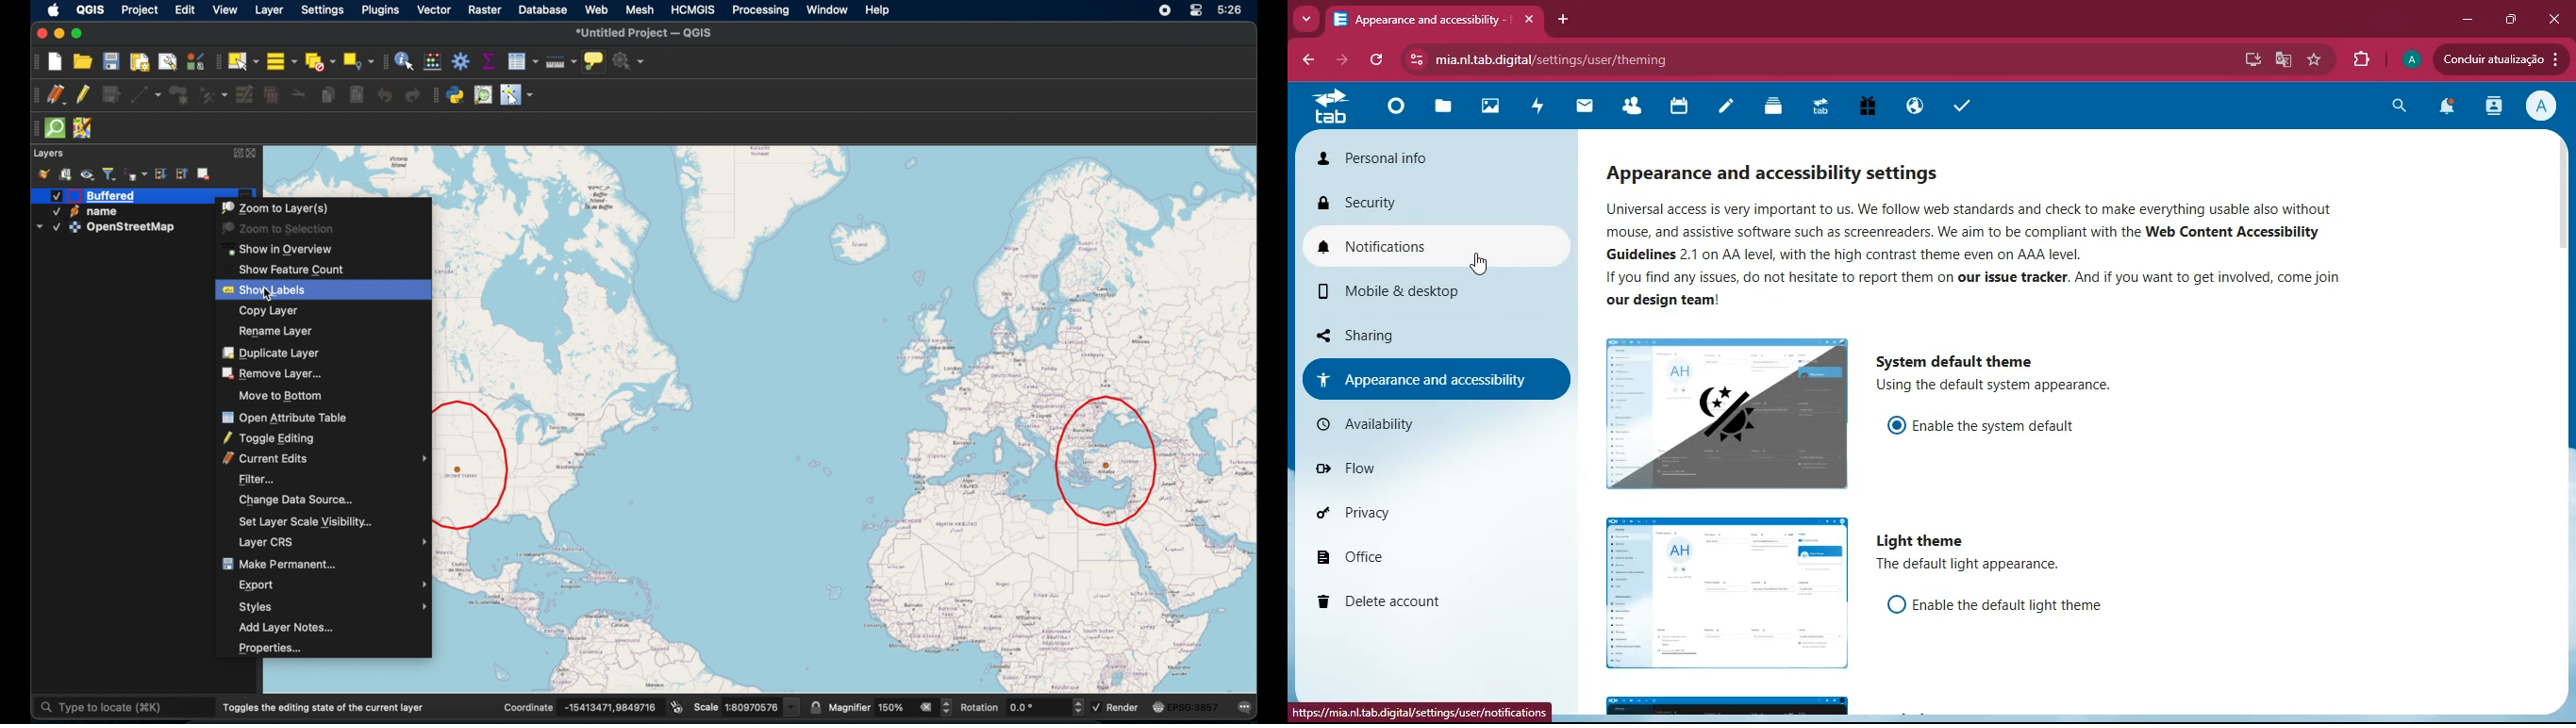 The image size is (2576, 728). Describe the element at coordinates (1914, 107) in the screenshot. I see `public` at that location.